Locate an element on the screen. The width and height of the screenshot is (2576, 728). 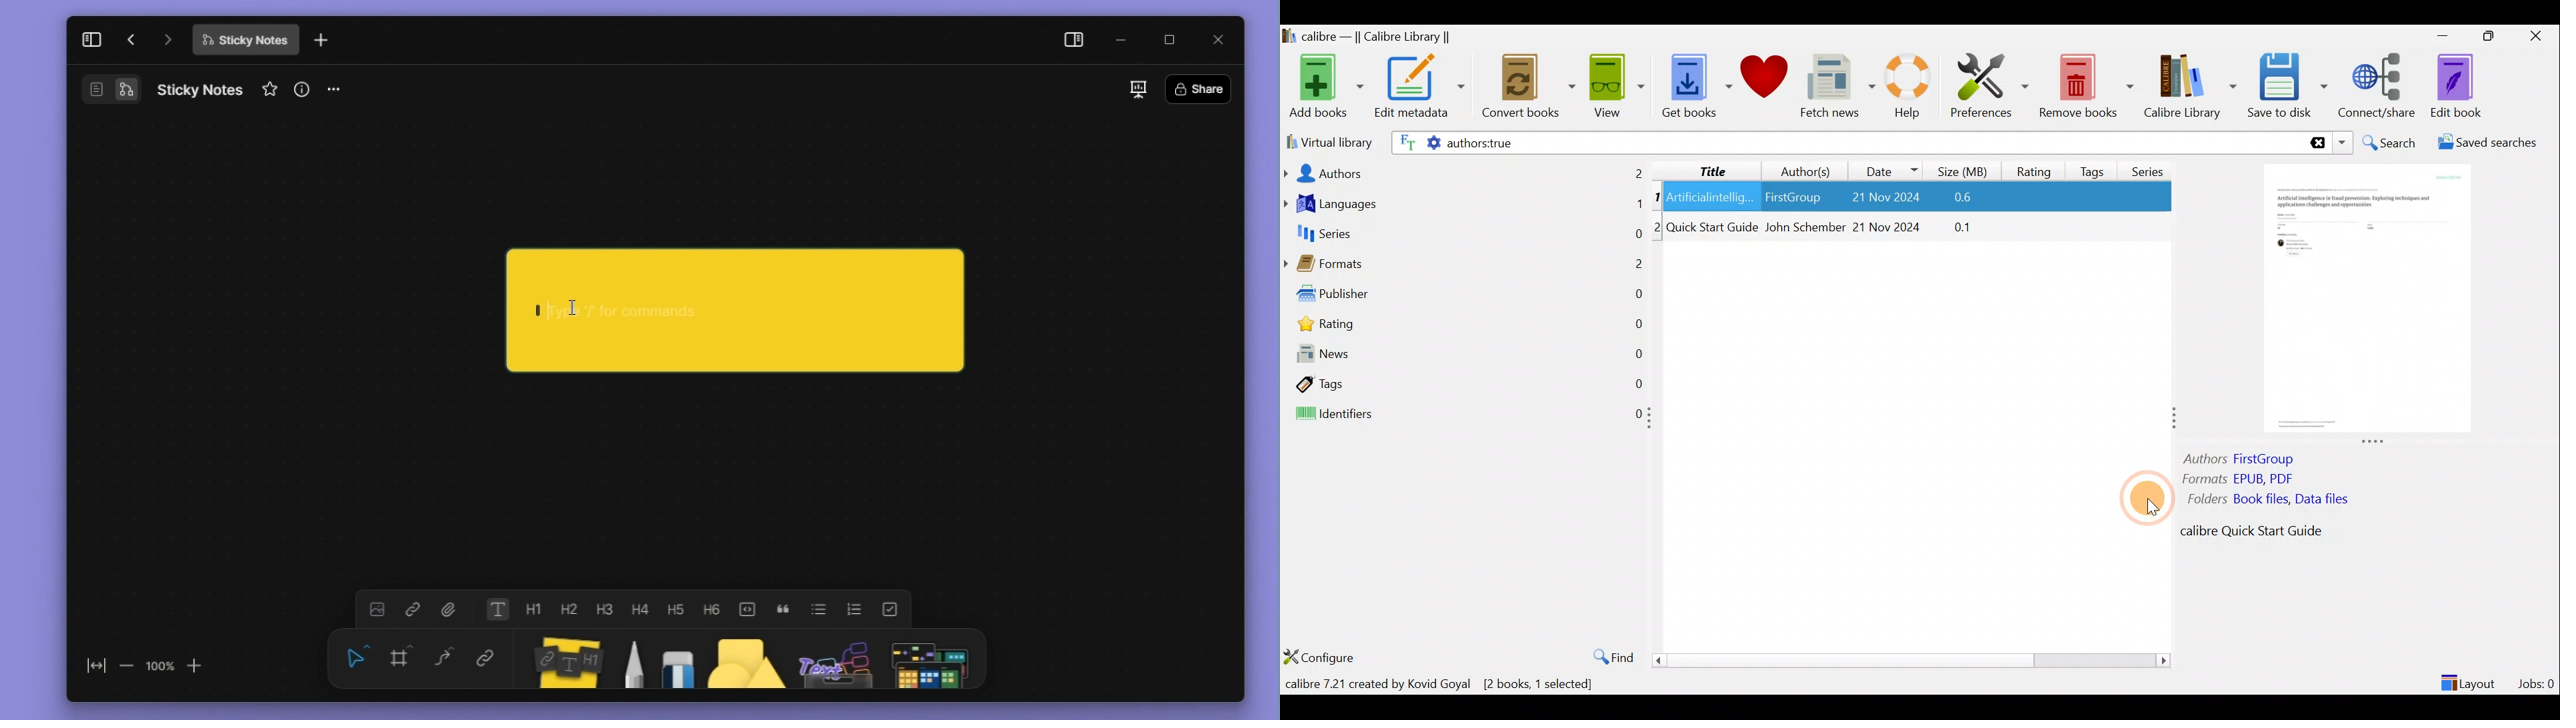
Authors: FirstGroup is located at coordinates (2243, 461).